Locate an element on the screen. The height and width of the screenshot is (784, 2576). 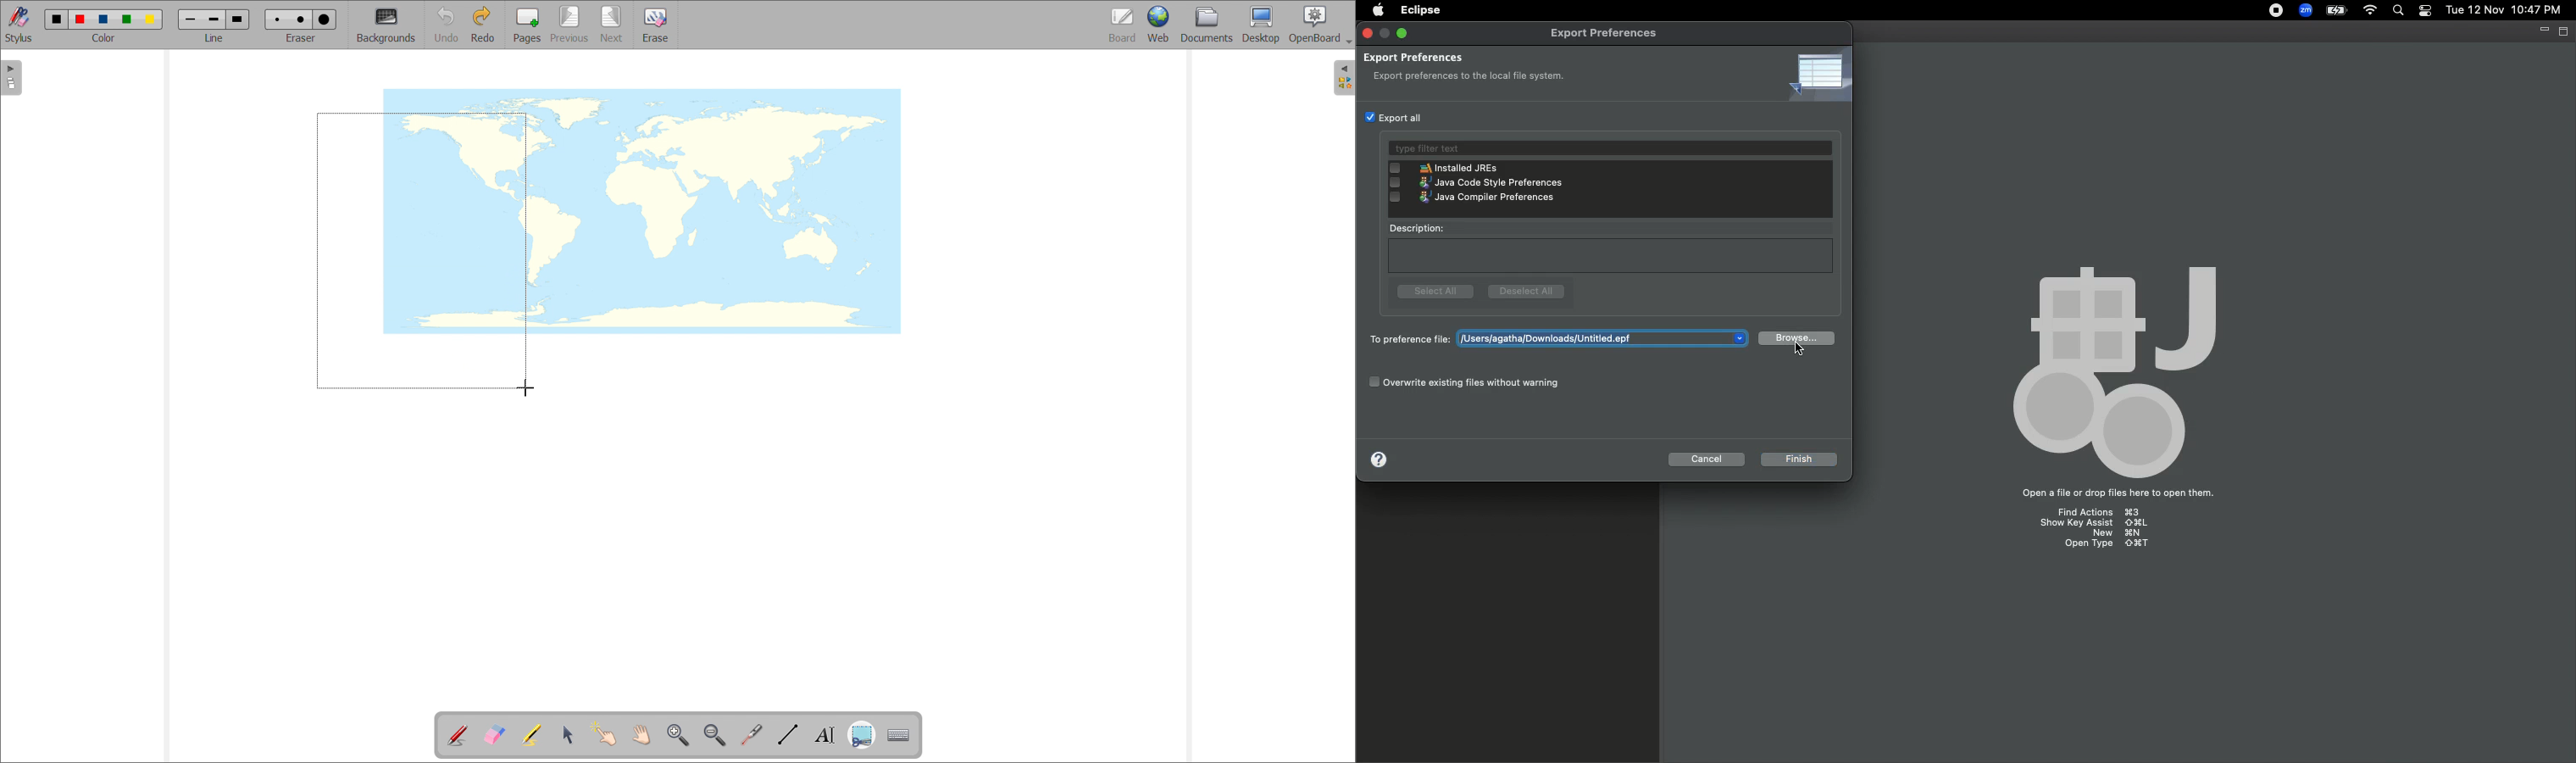
green is located at coordinates (126, 19).